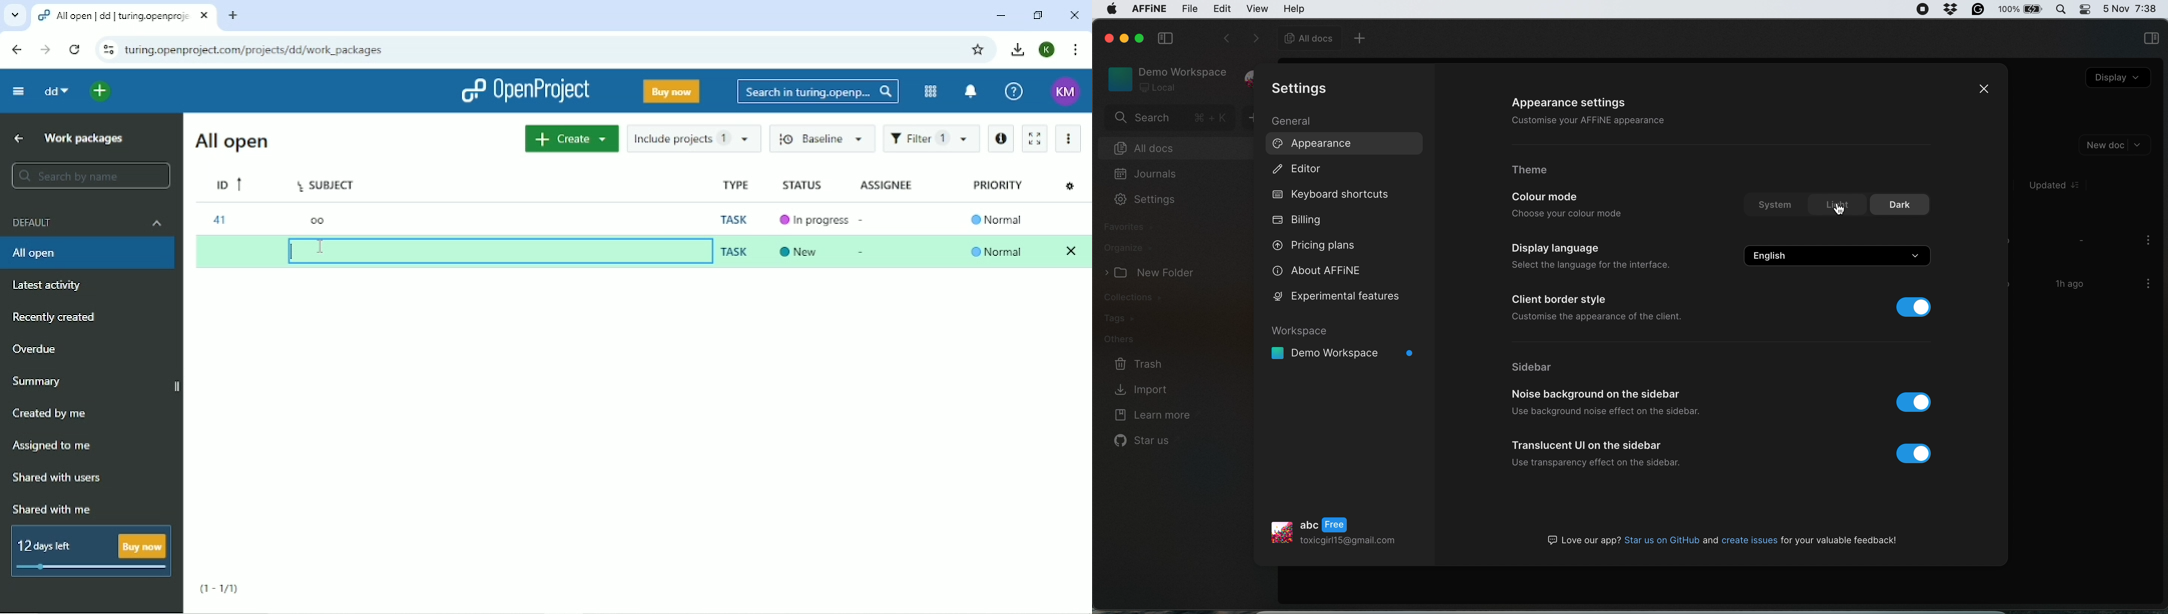 Image resolution: width=2184 pixels, height=616 pixels. Describe the element at coordinates (1598, 264) in the screenshot. I see `select the language for the interface` at that location.